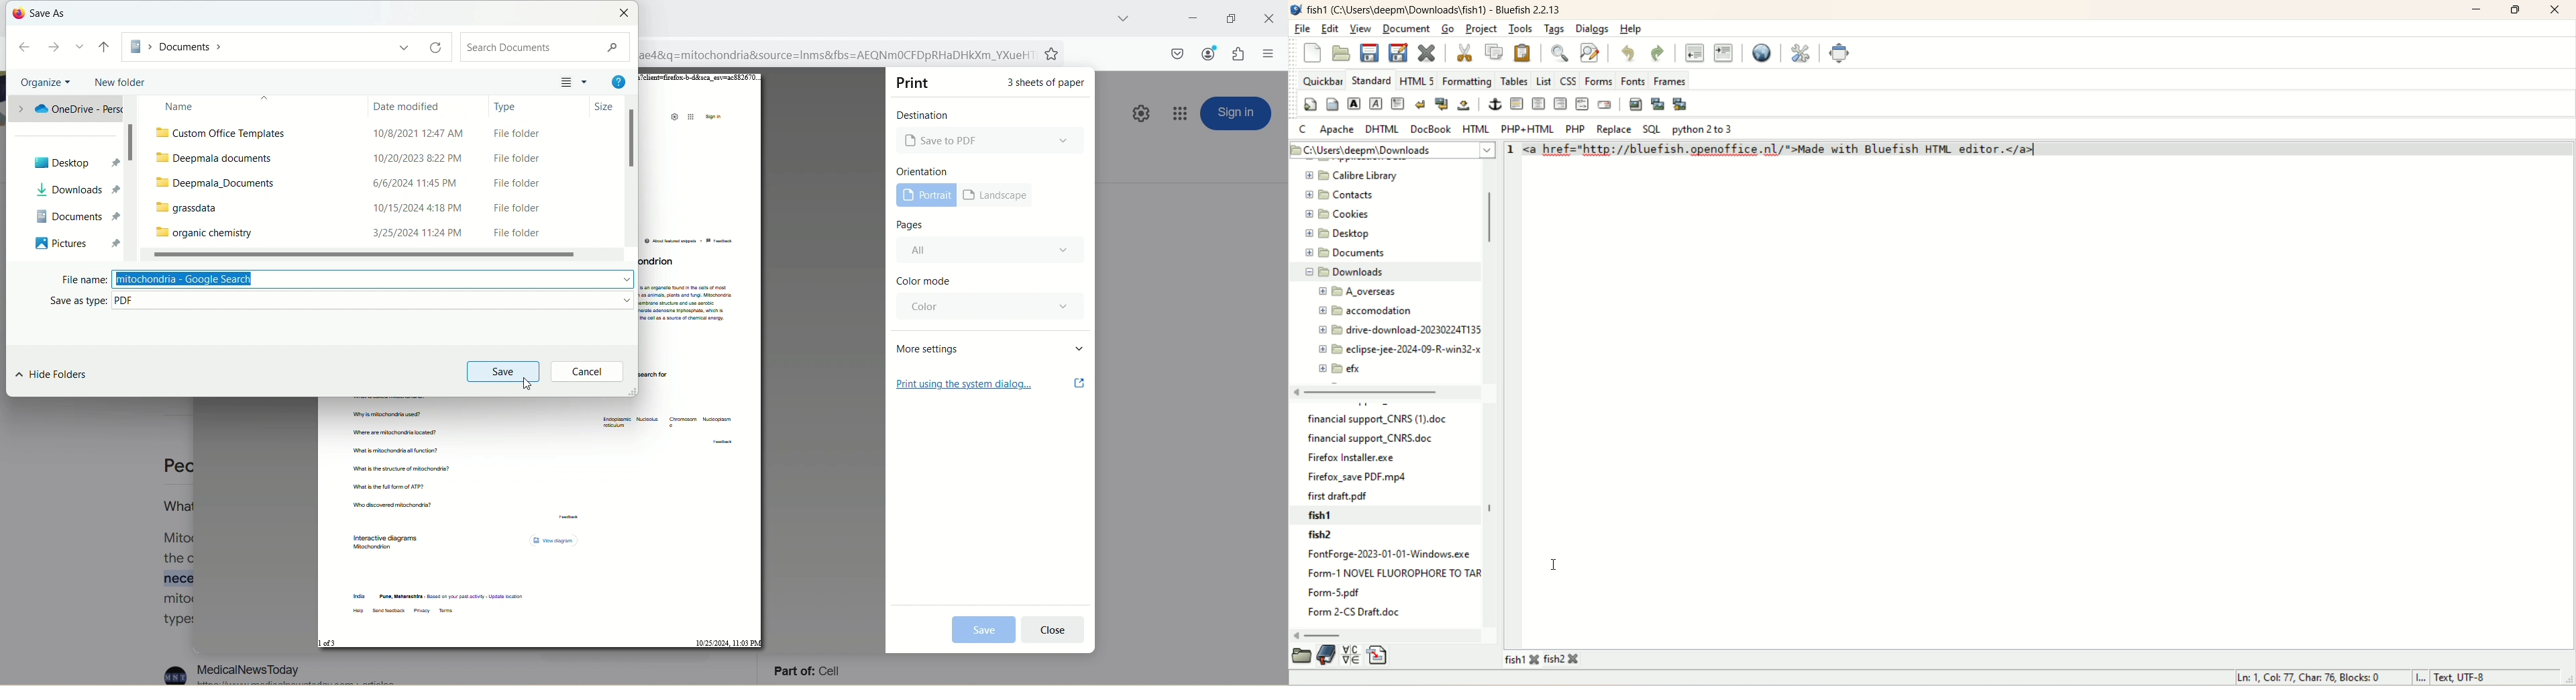 The height and width of the screenshot is (700, 2576). I want to click on list all tabs, so click(1113, 17).